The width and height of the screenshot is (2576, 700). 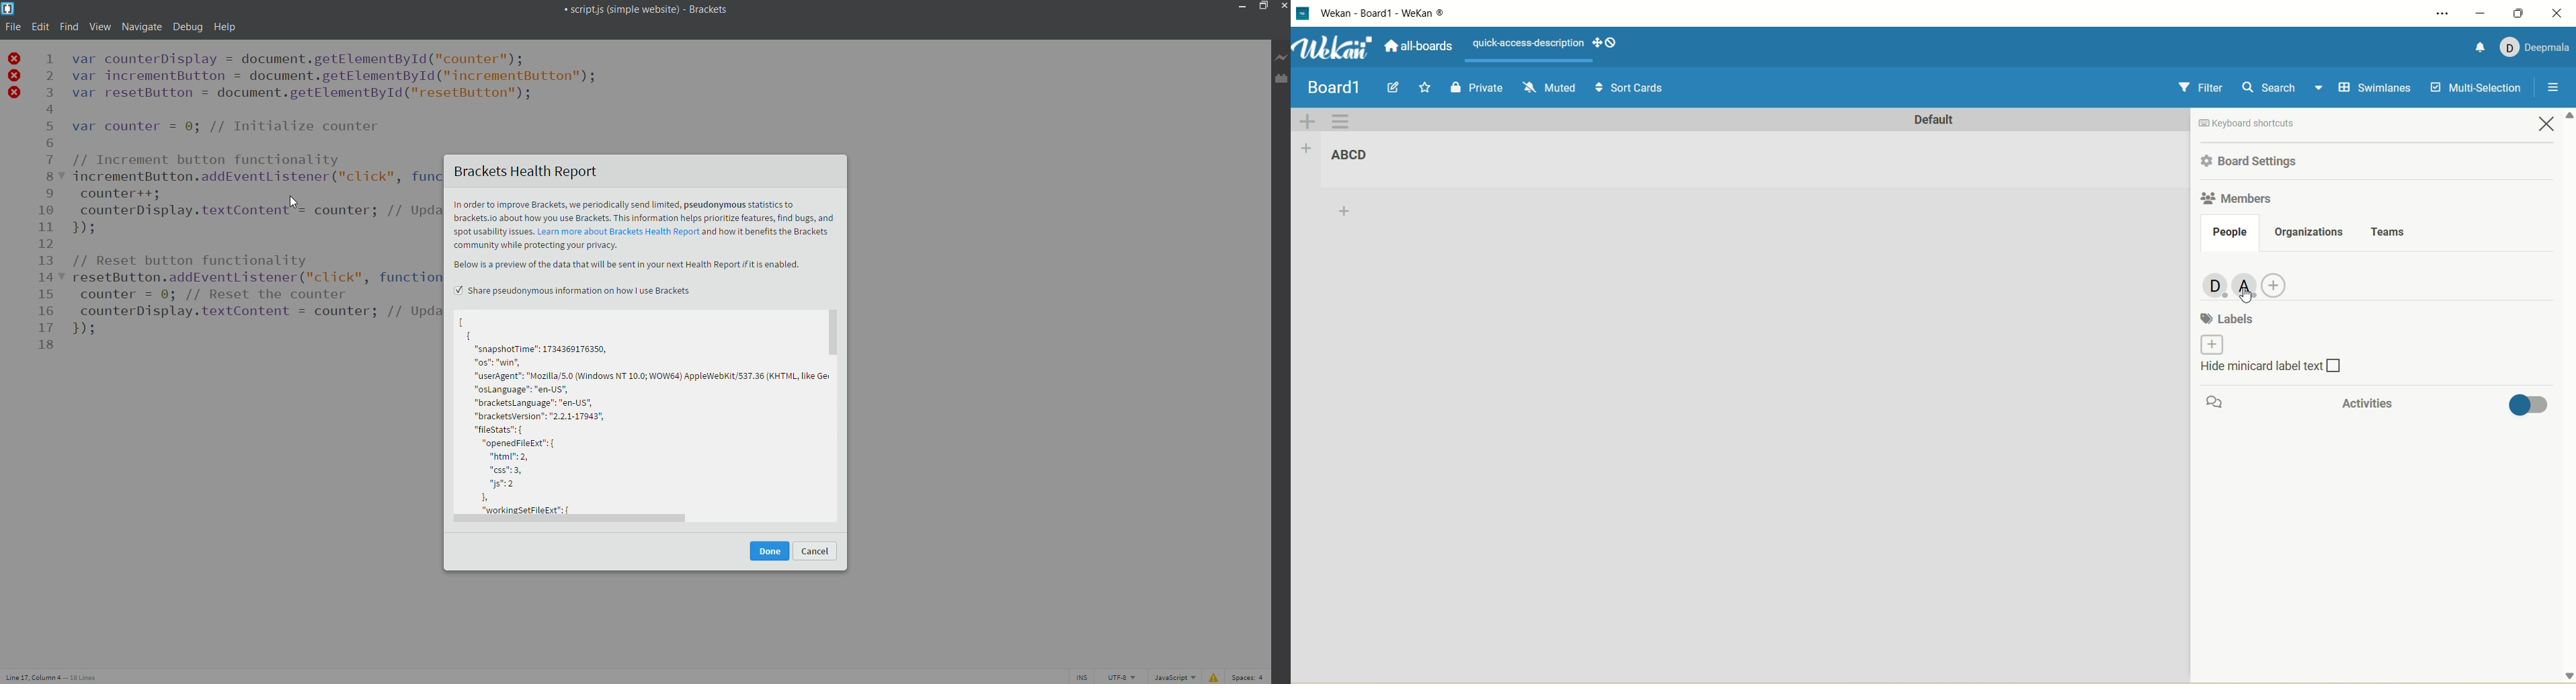 I want to click on live preview, so click(x=1282, y=58).